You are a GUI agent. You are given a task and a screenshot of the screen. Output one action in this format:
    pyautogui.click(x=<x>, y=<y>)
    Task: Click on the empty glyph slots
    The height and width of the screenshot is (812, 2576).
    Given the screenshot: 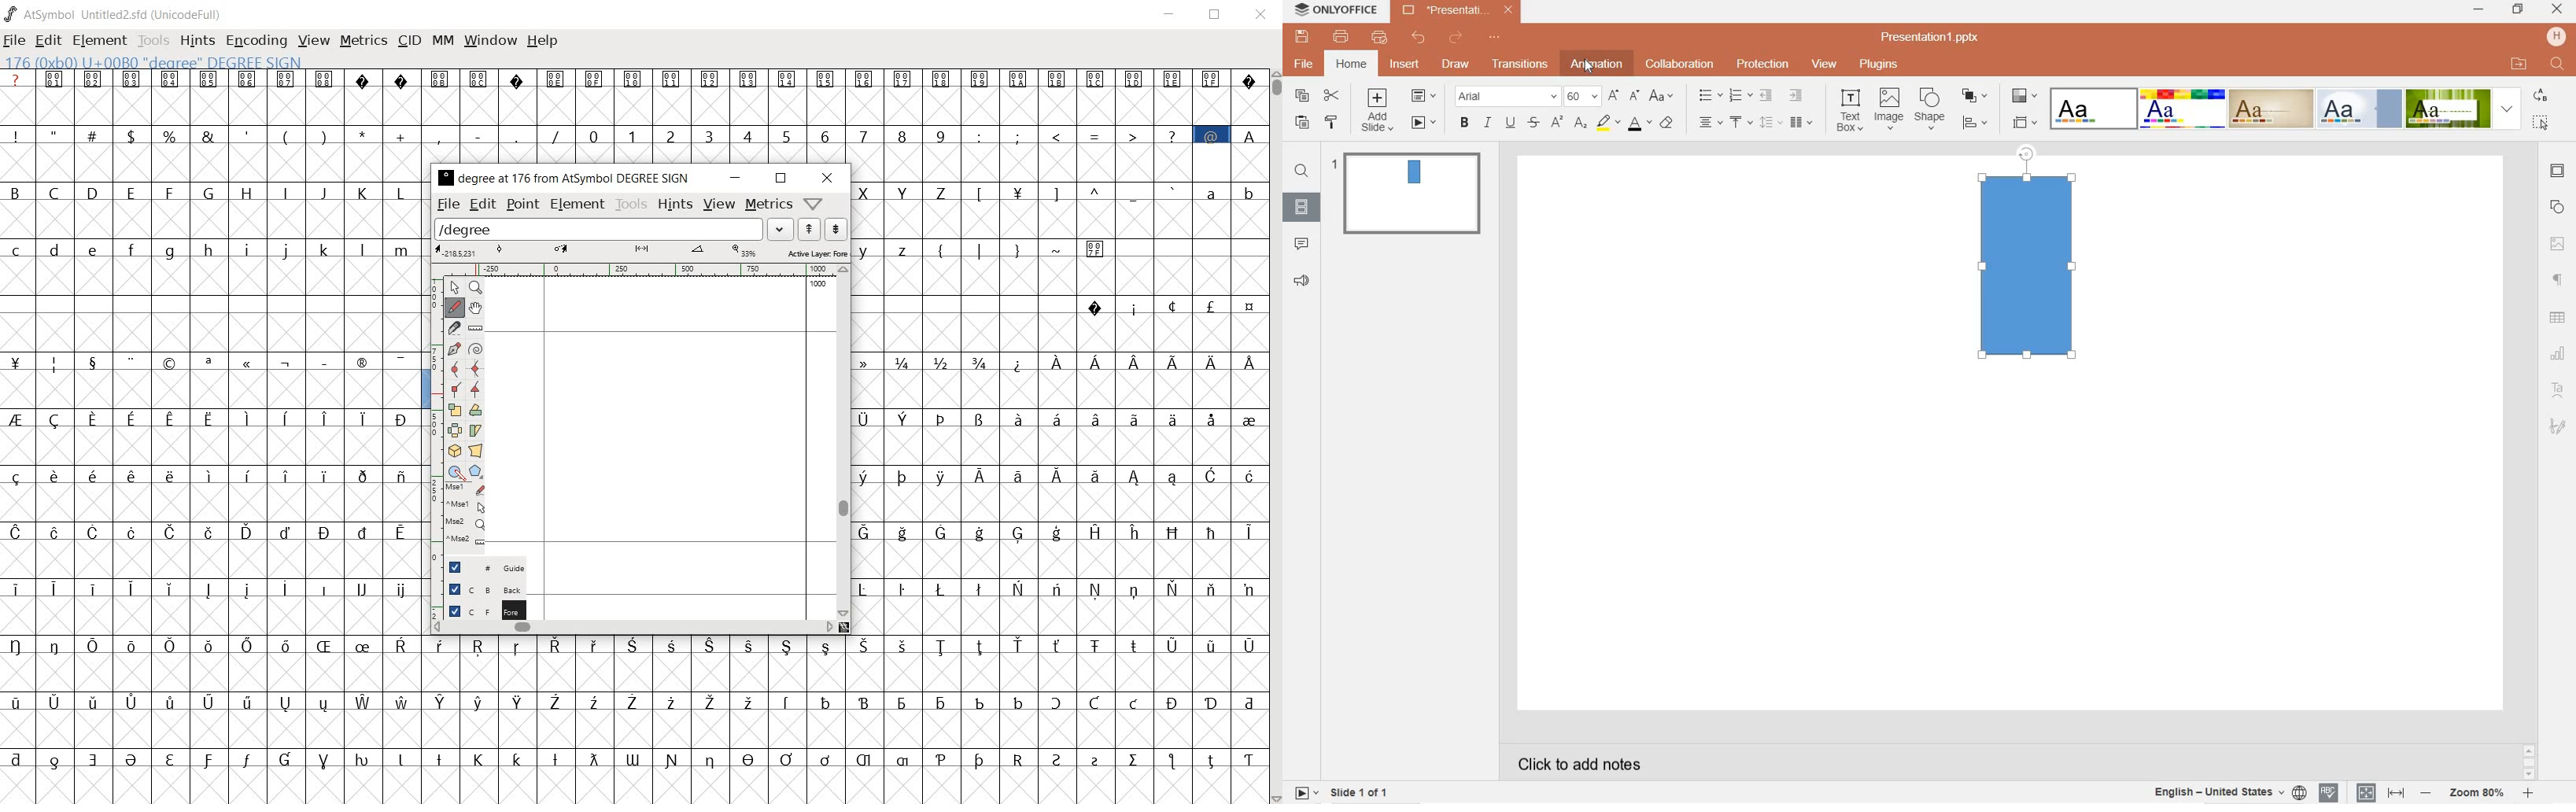 What is the action you would take?
    pyautogui.click(x=213, y=390)
    